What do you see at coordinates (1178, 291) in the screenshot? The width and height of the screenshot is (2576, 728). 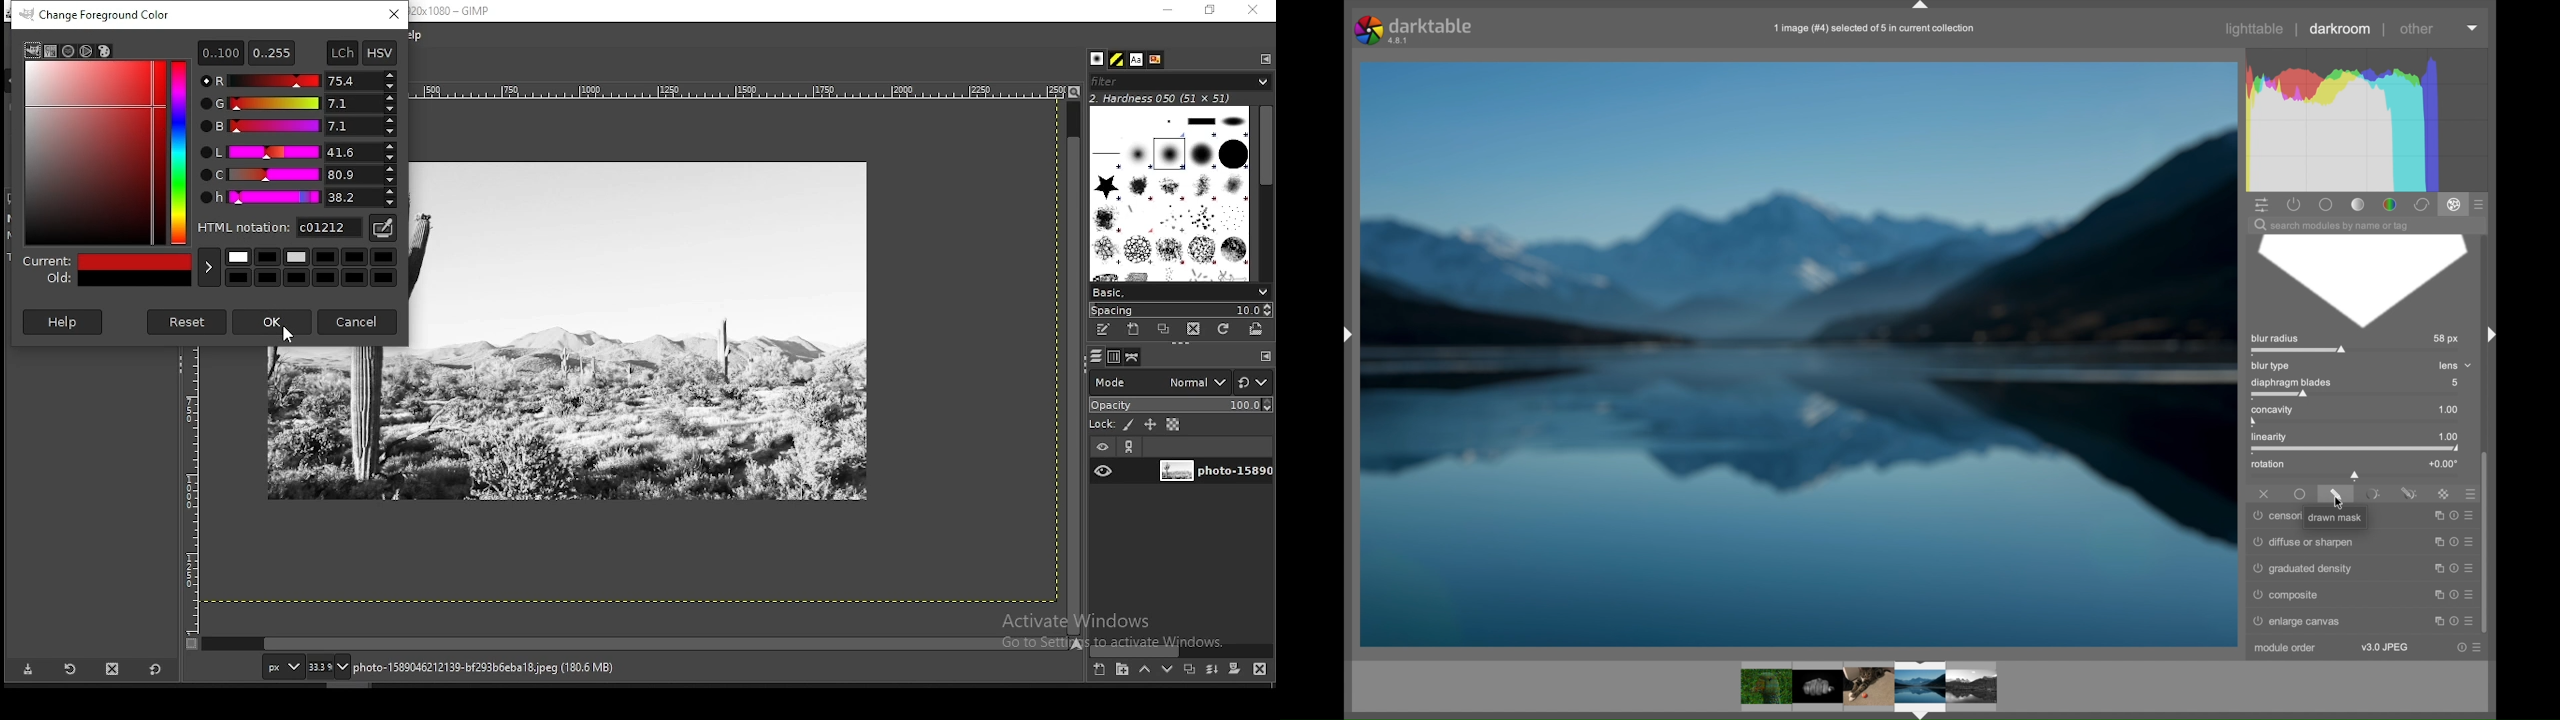 I see `select brush preset` at bounding box center [1178, 291].